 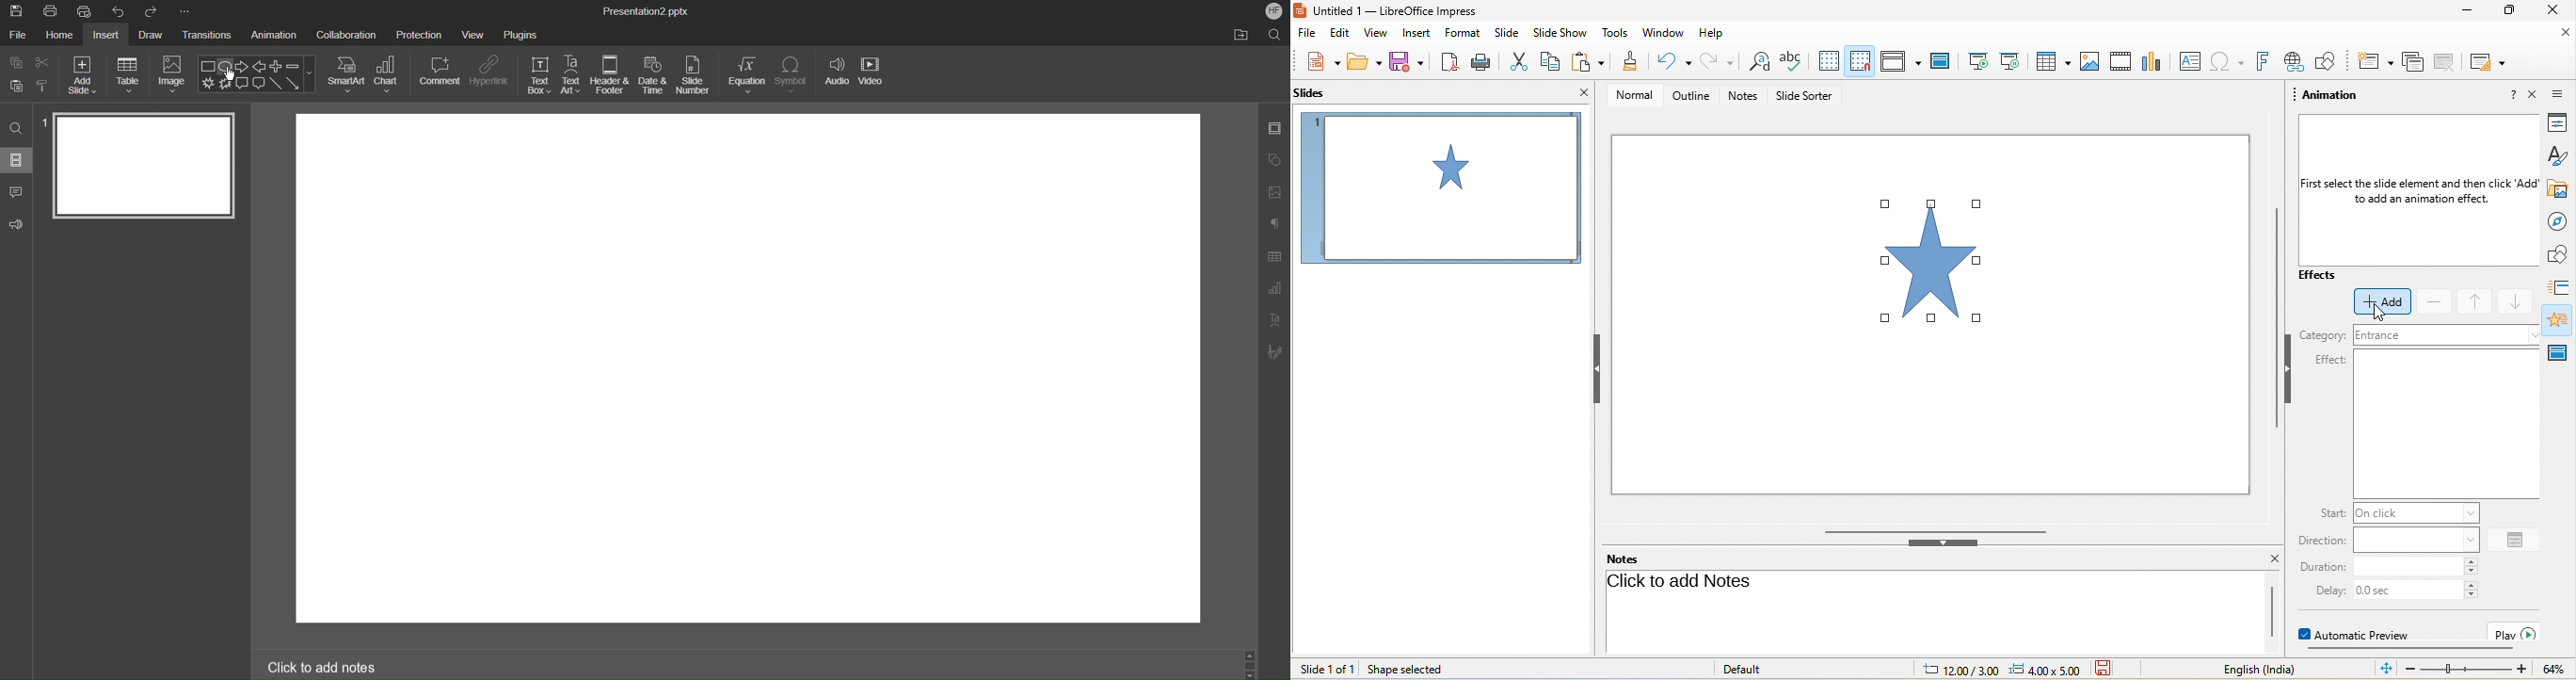 What do you see at coordinates (2516, 632) in the screenshot?
I see `play` at bounding box center [2516, 632].